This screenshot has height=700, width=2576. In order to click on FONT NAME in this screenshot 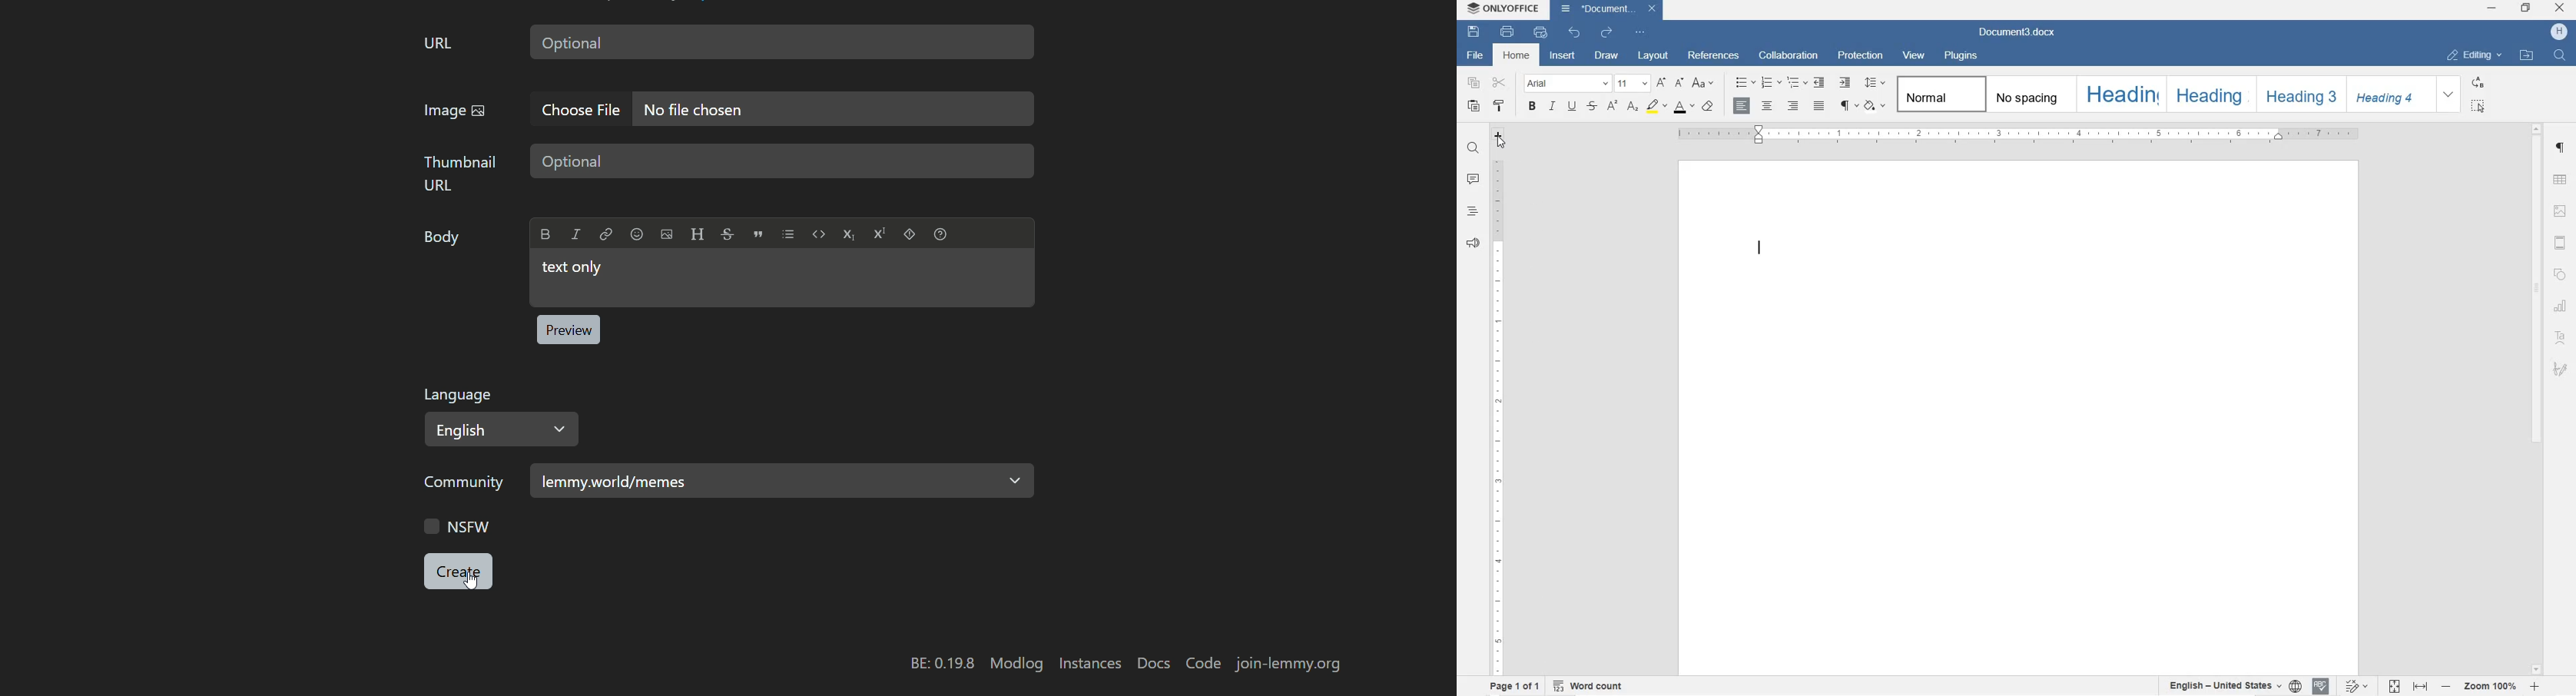, I will do `click(1569, 84)`.